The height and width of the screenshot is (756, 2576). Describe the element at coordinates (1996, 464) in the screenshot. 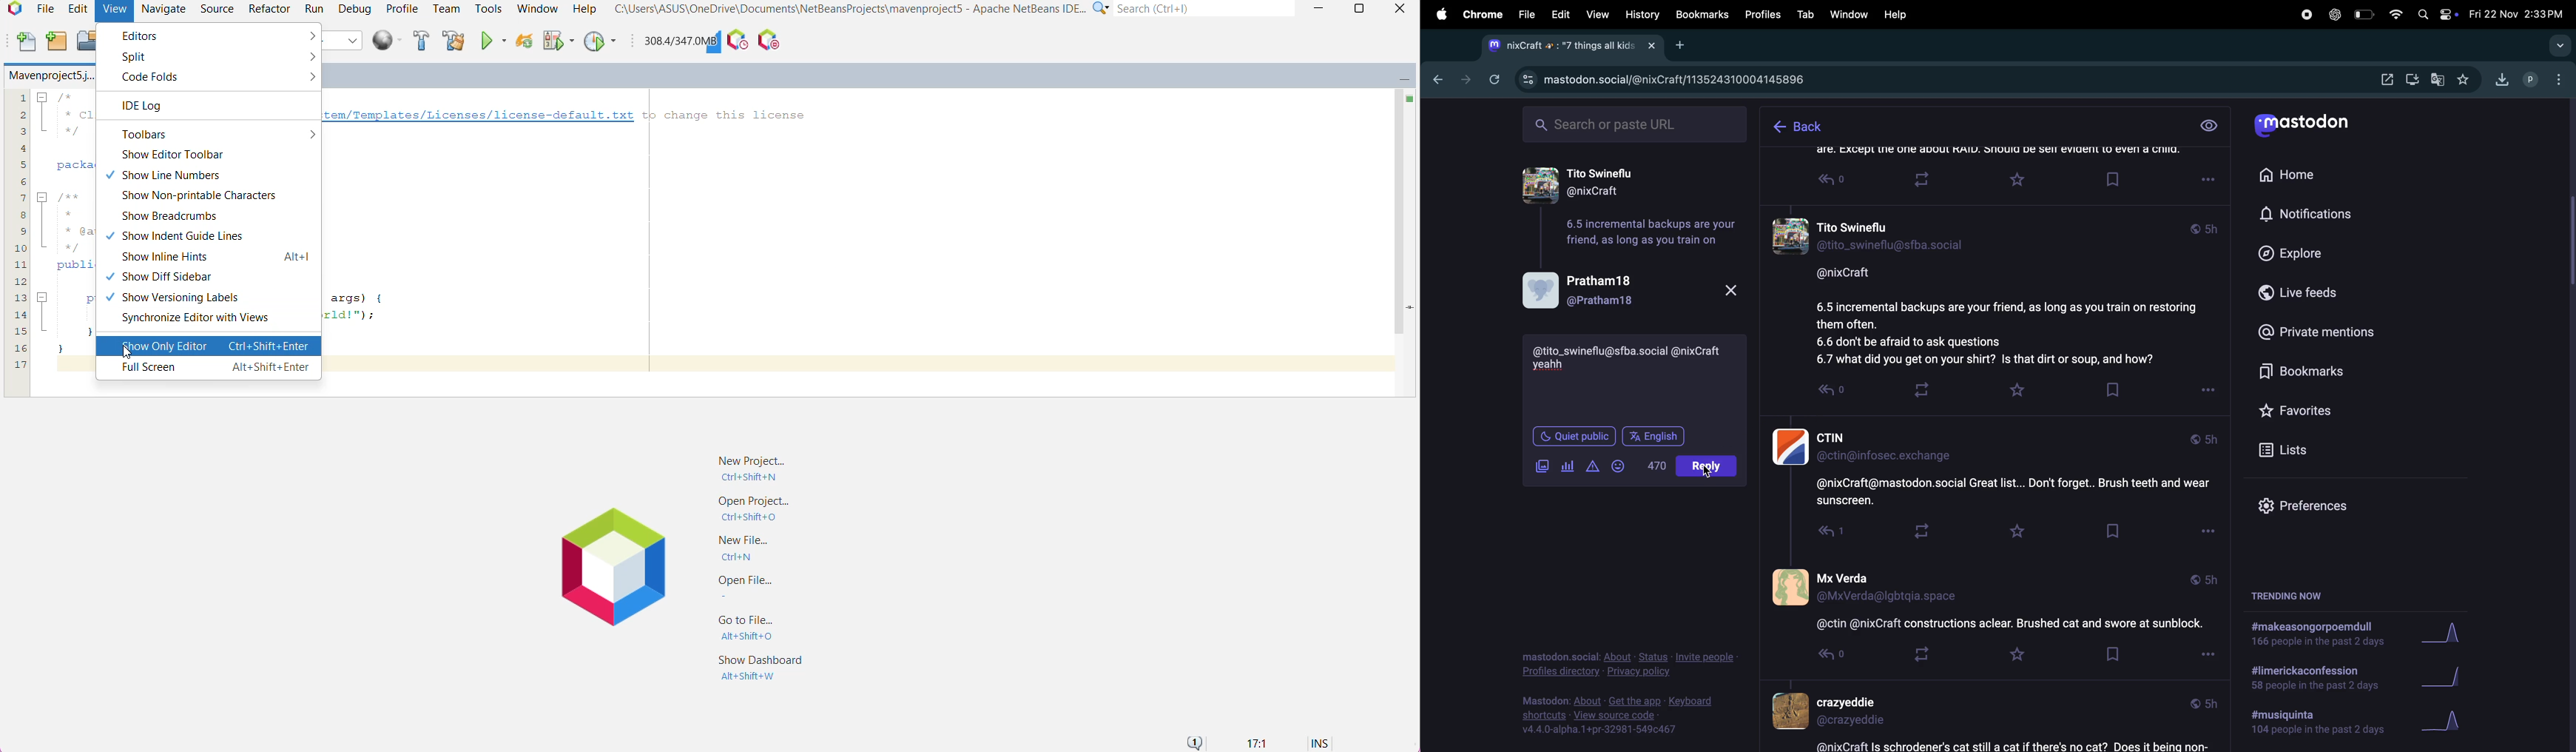

I see `thread` at that location.